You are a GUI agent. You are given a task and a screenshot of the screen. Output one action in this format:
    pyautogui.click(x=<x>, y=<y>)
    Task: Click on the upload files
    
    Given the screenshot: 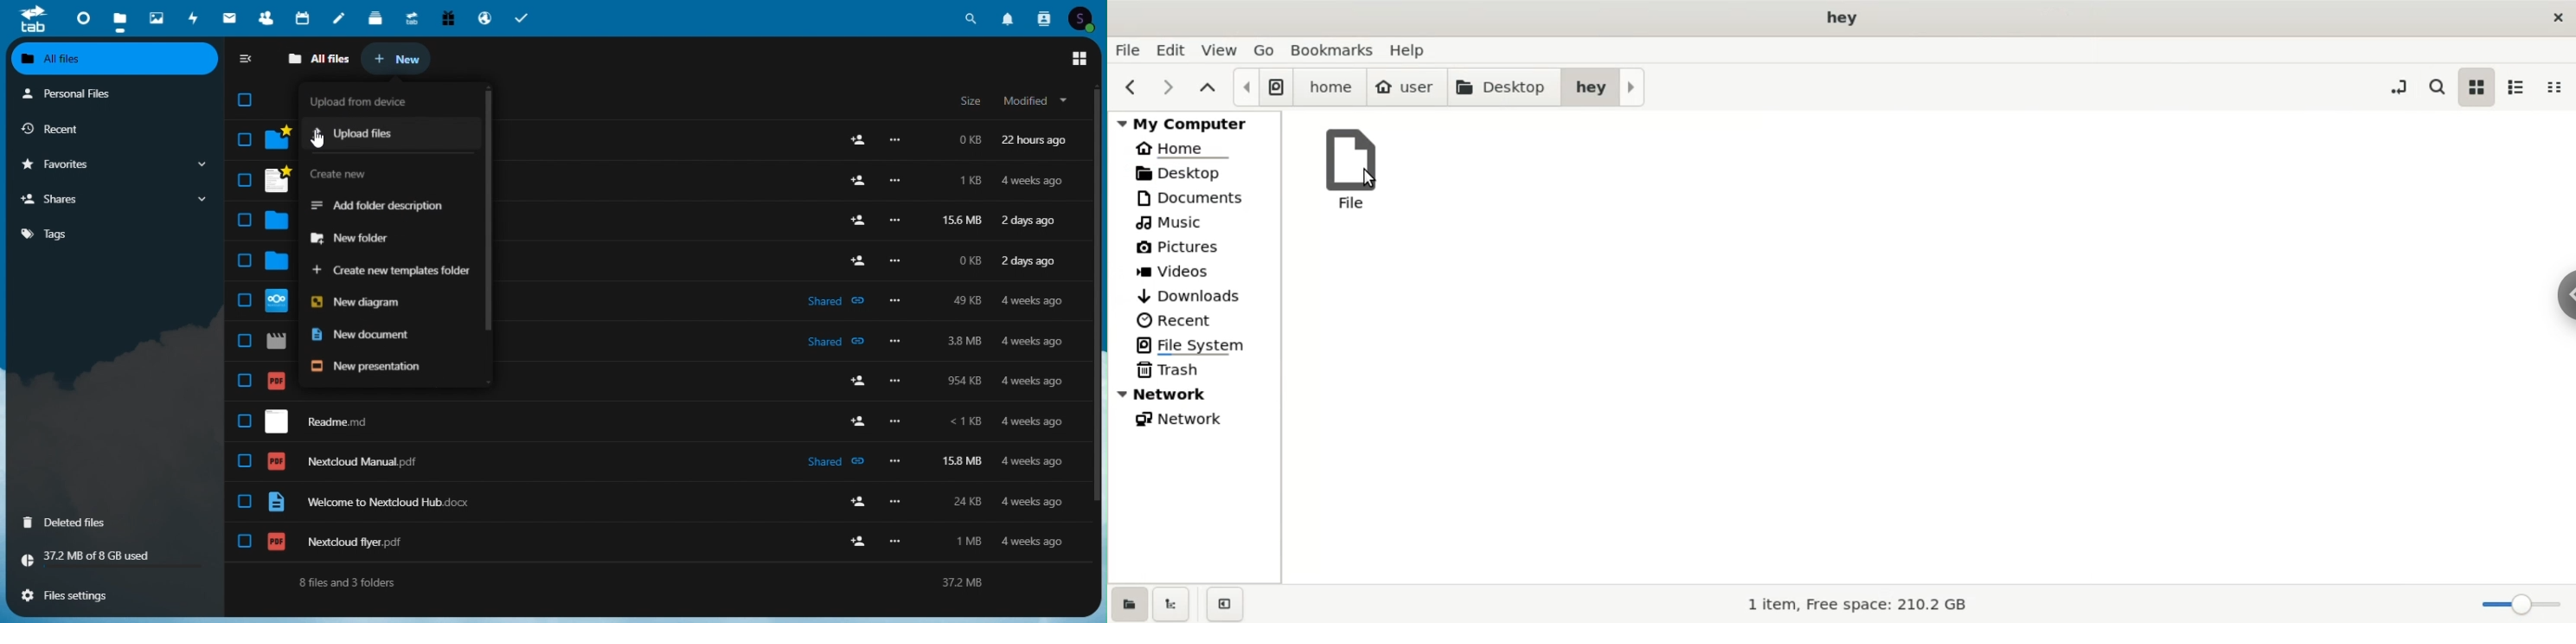 What is the action you would take?
    pyautogui.click(x=386, y=136)
    